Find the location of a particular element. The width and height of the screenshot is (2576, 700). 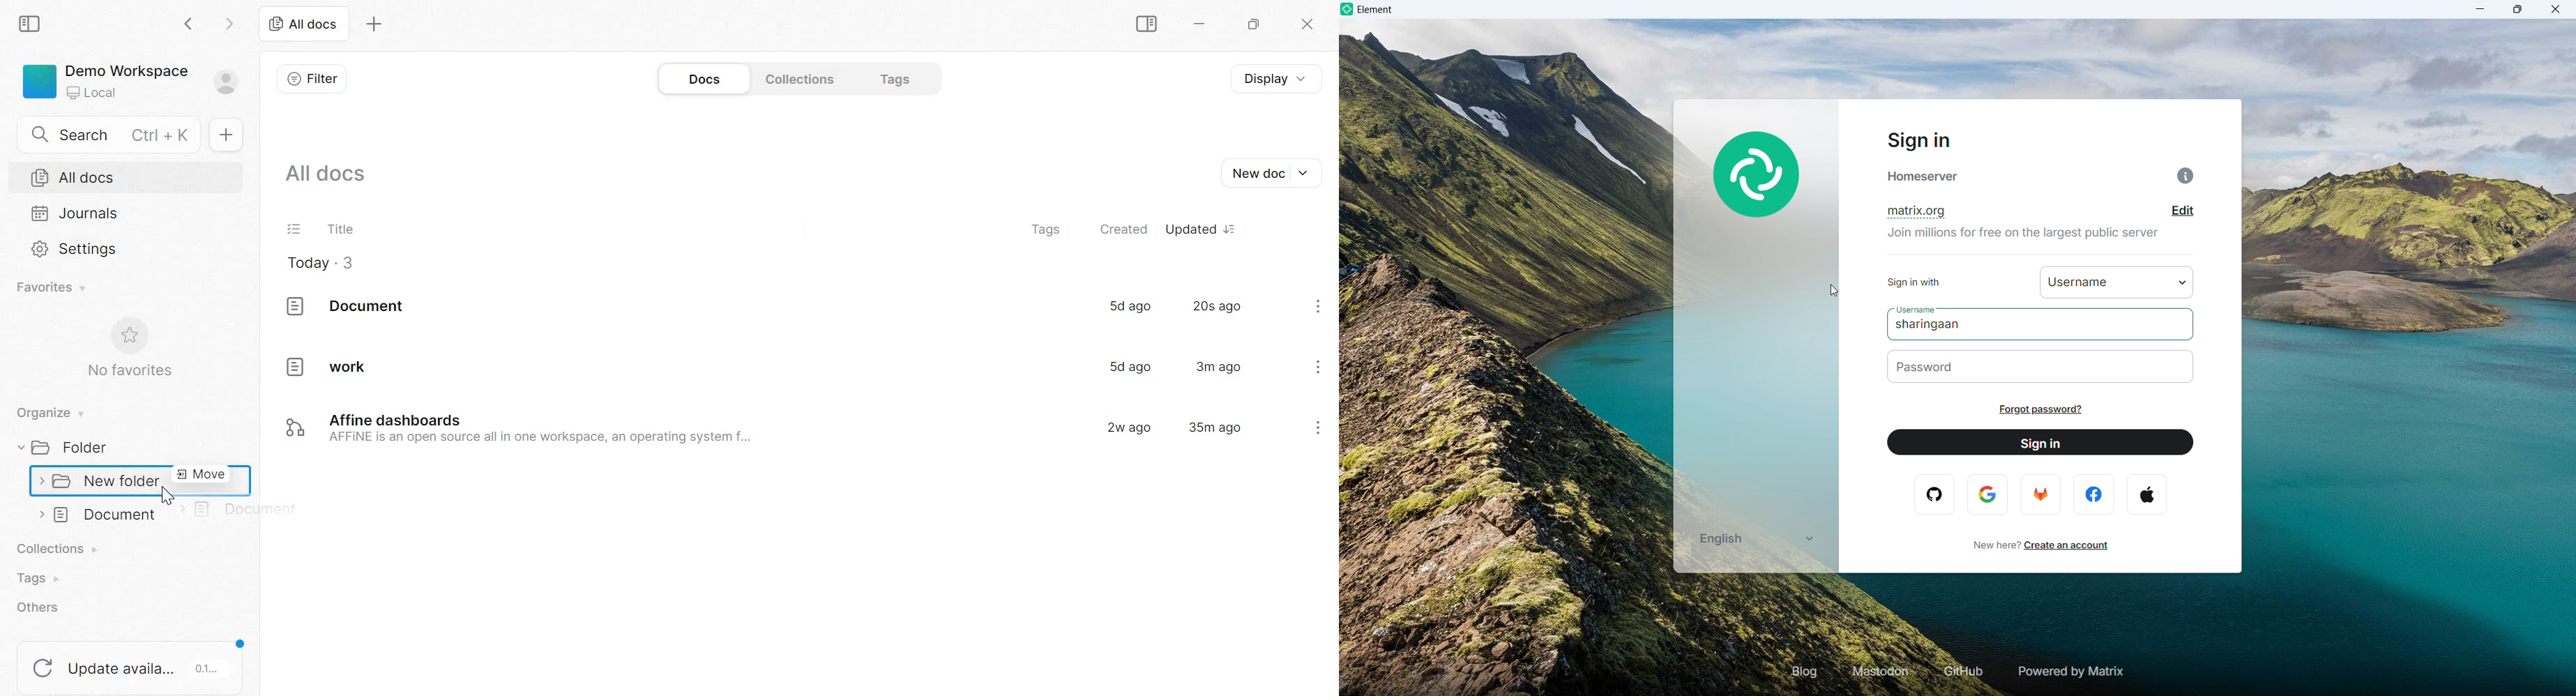

kebab menu is located at coordinates (1317, 426).